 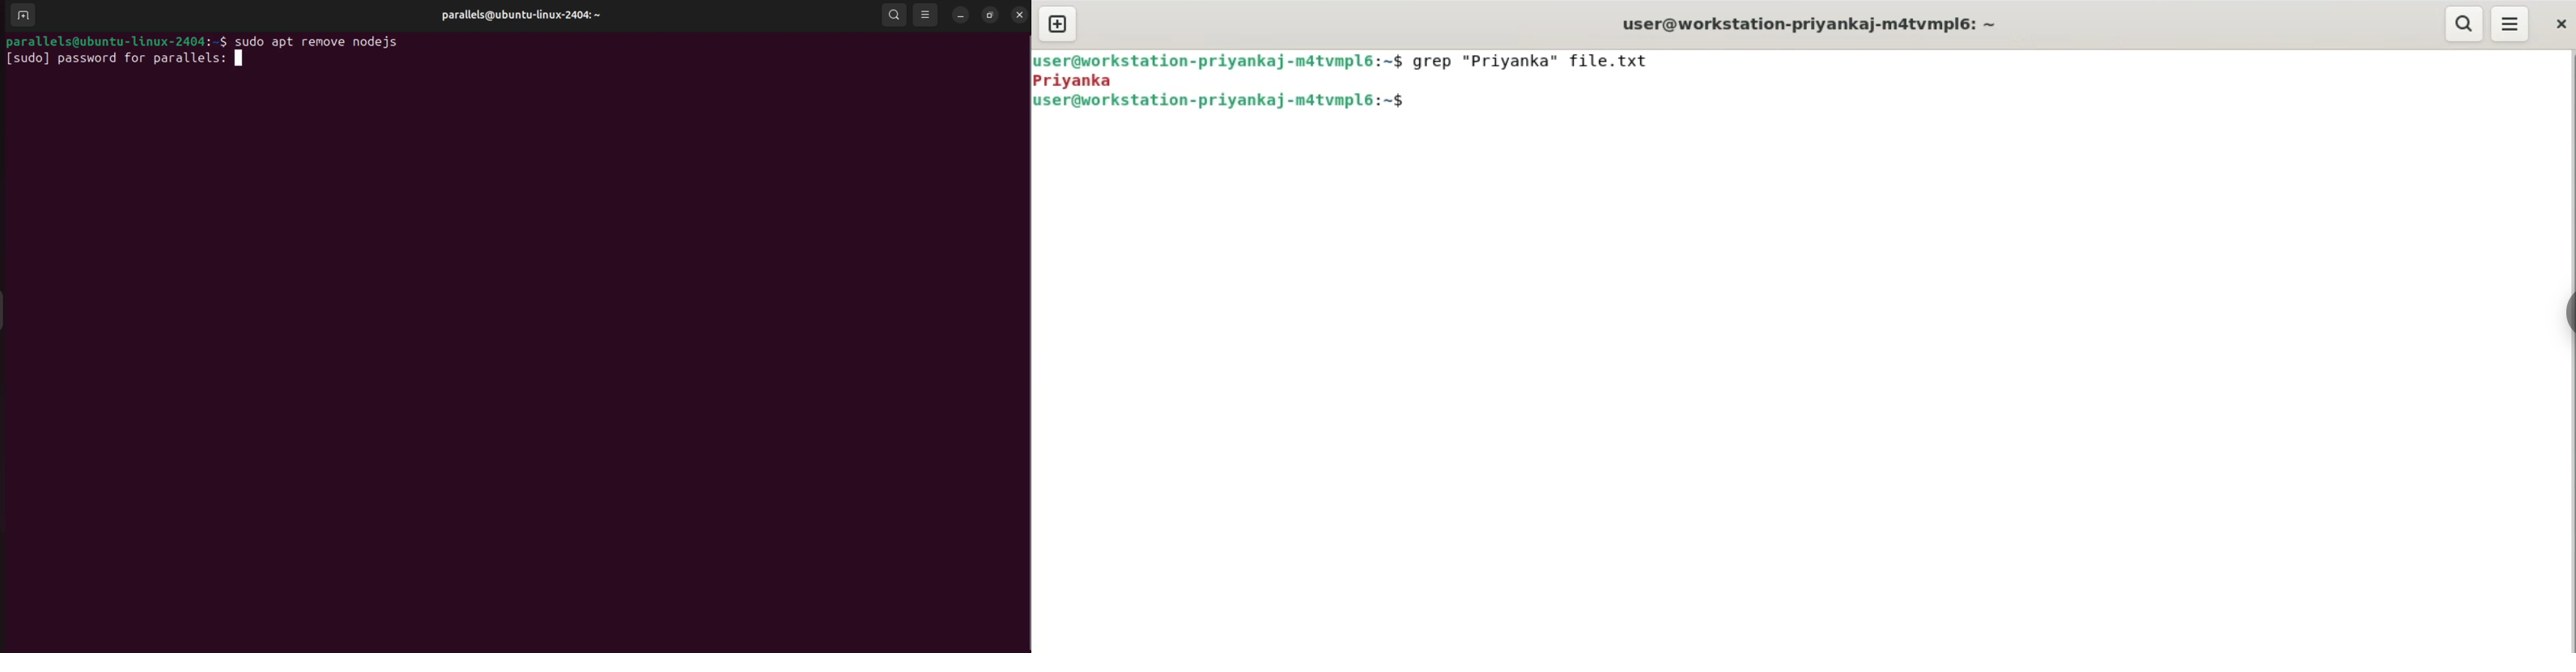 I want to click on cursor, so click(x=1420, y=105).